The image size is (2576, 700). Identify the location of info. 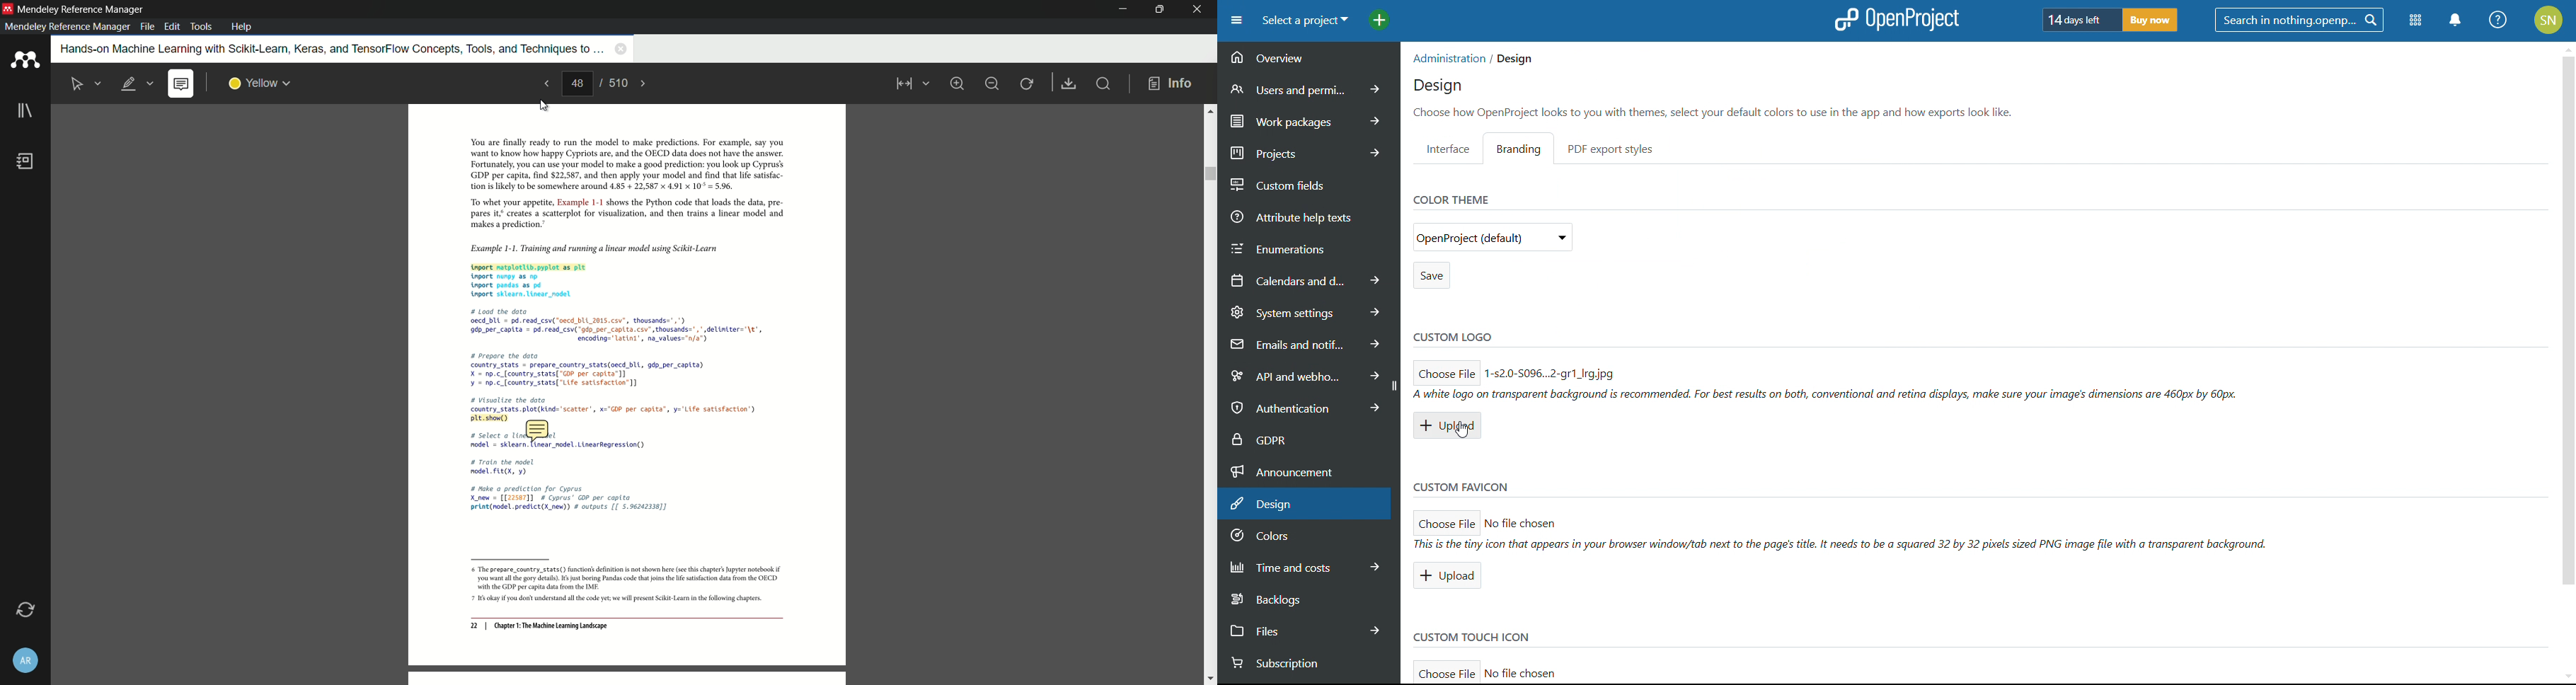
(1171, 84).